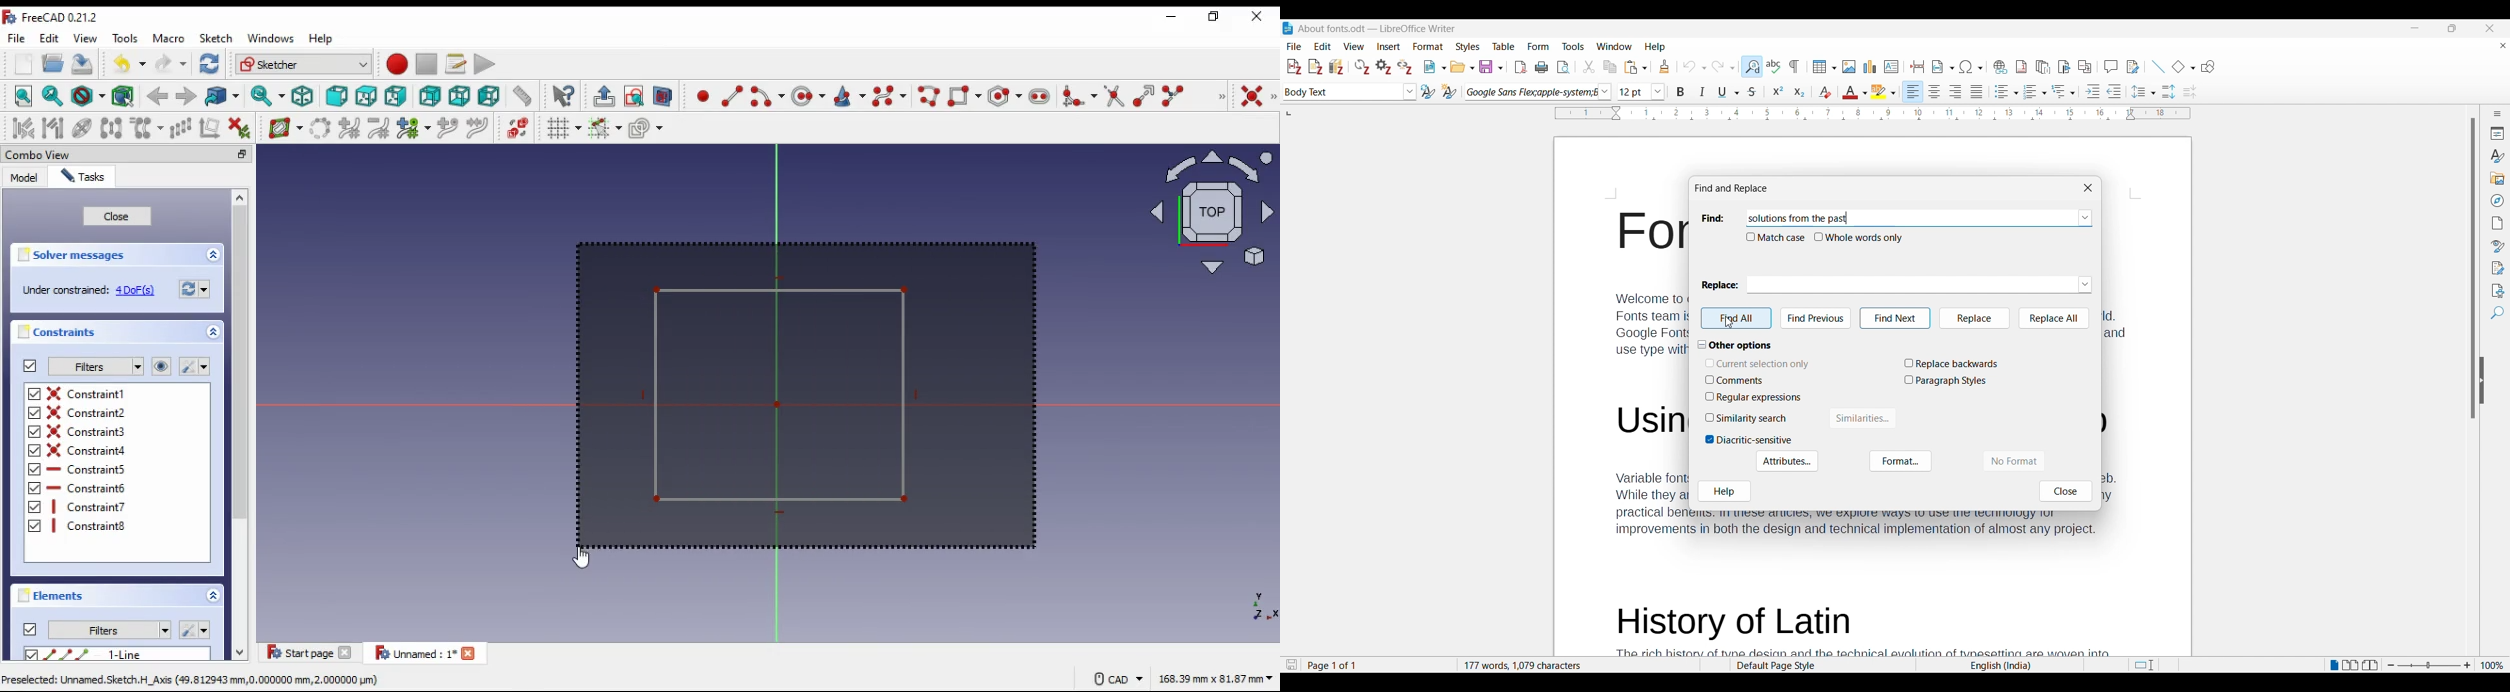 This screenshot has width=2520, height=700. Describe the element at coordinates (1573, 46) in the screenshot. I see `Tools menu` at that location.